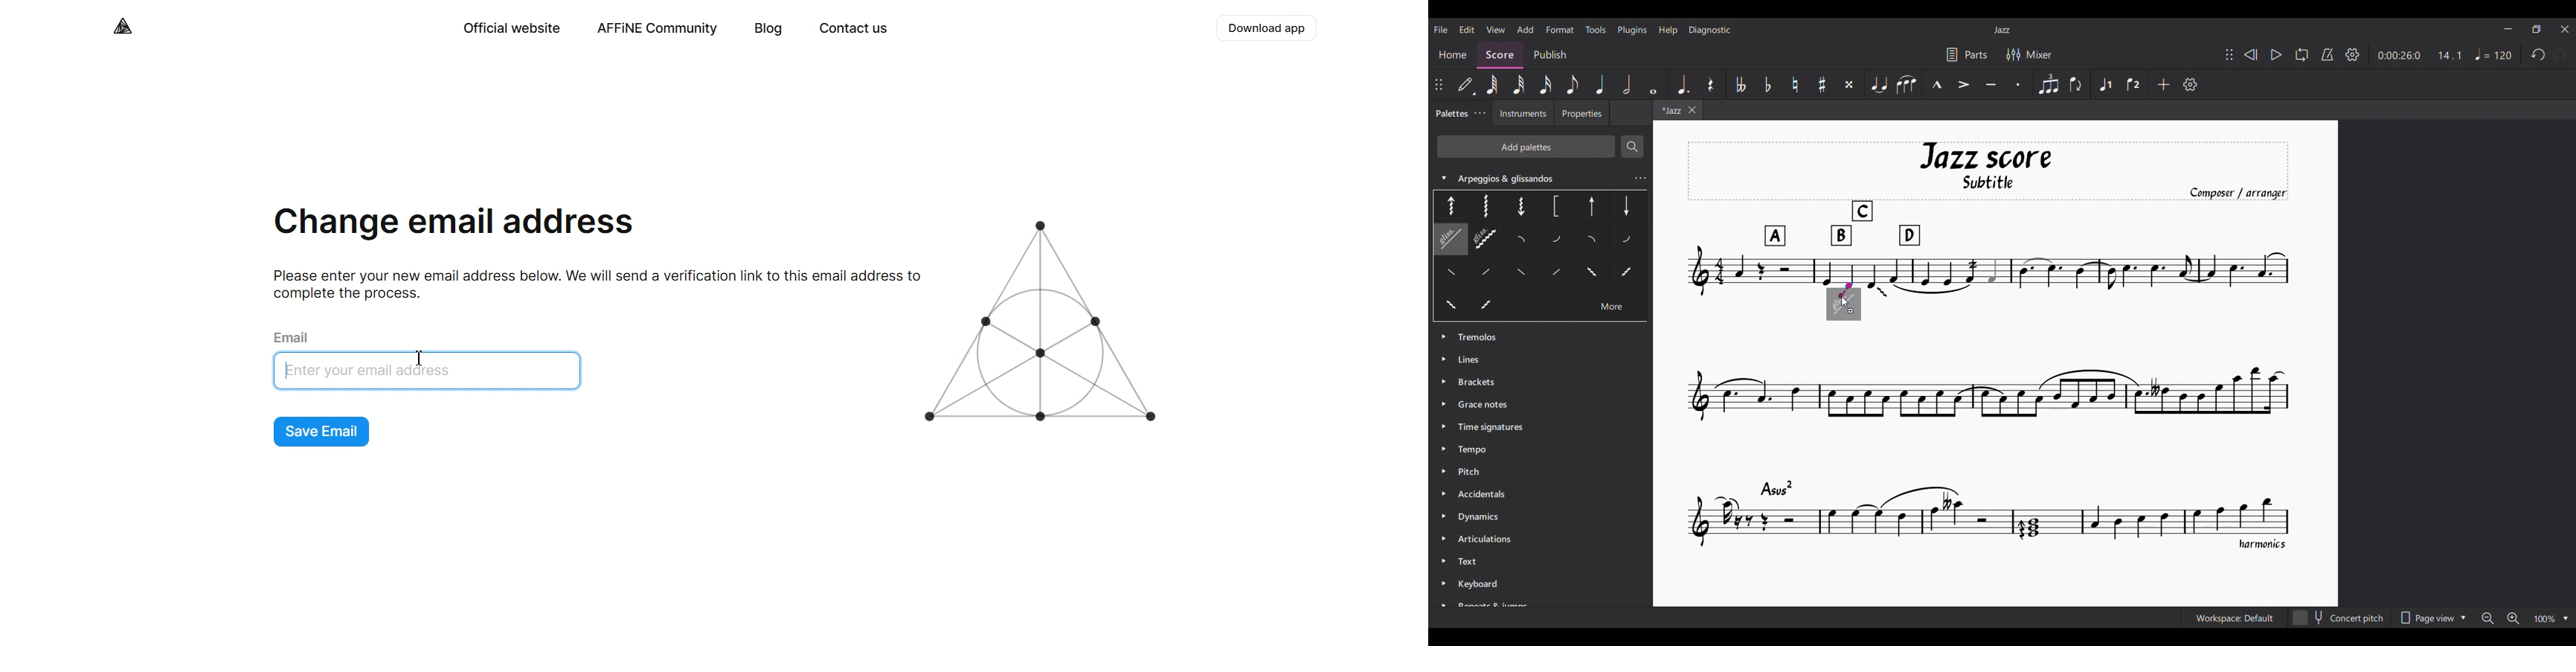  Describe the element at coordinates (1490, 425) in the screenshot. I see `Time signatures` at that location.